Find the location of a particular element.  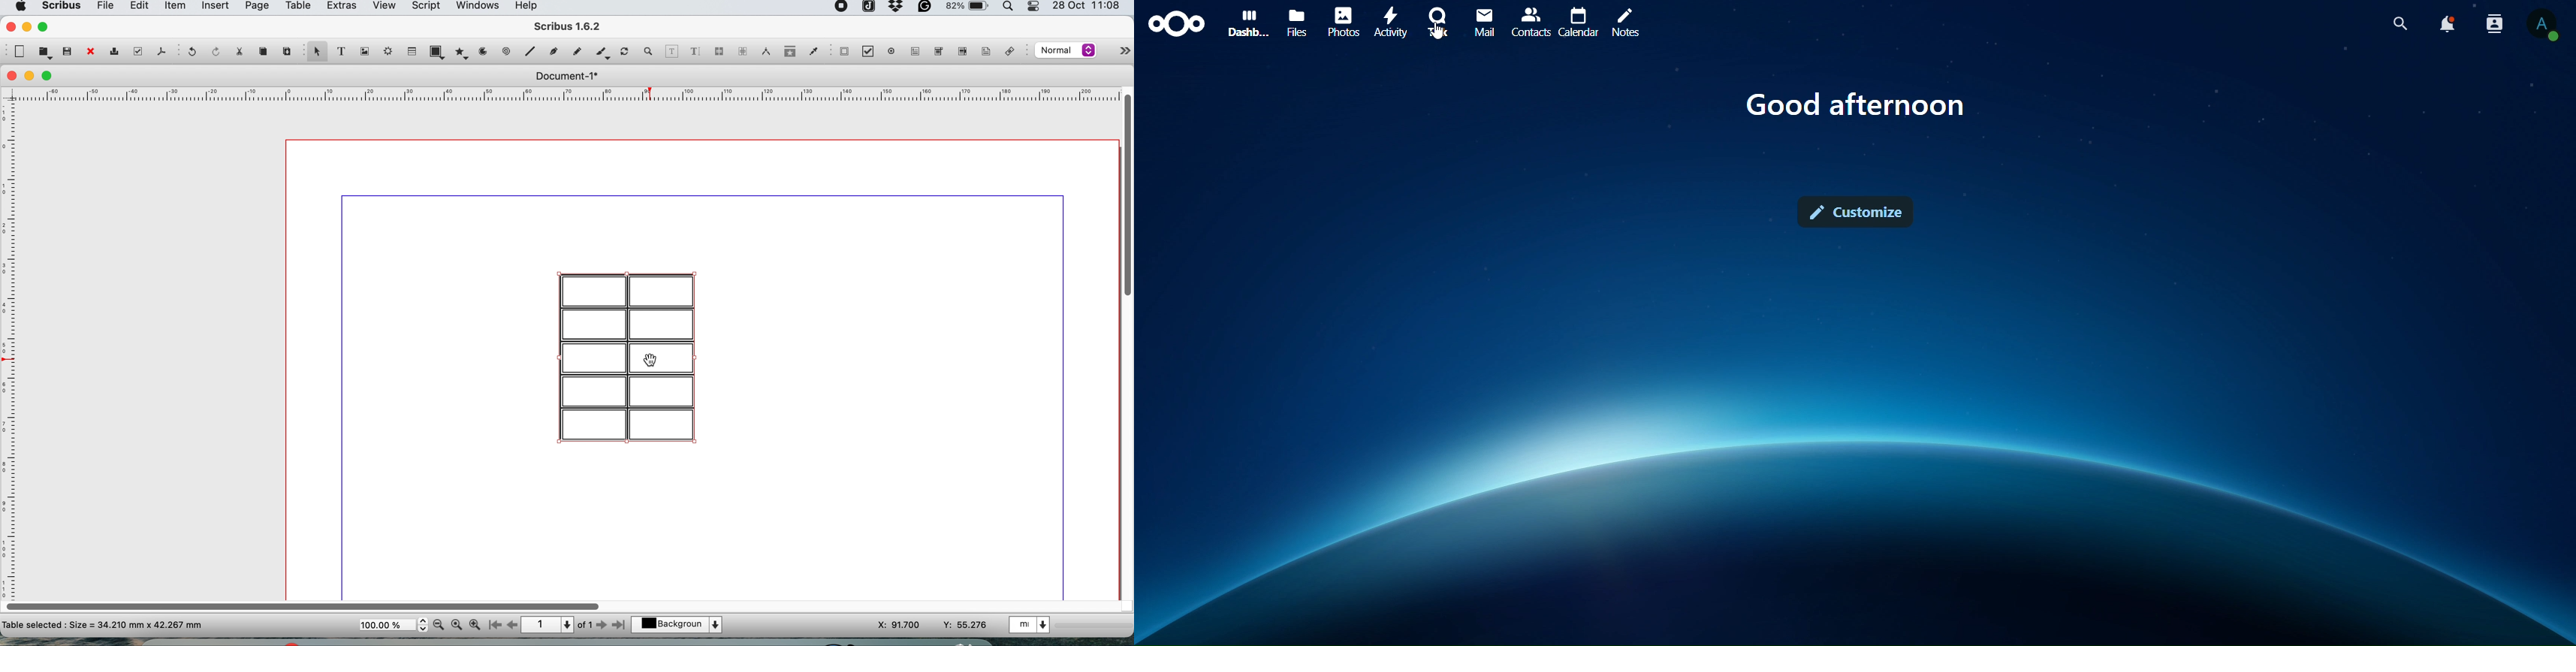

rotate is located at coordinates (626, 52).